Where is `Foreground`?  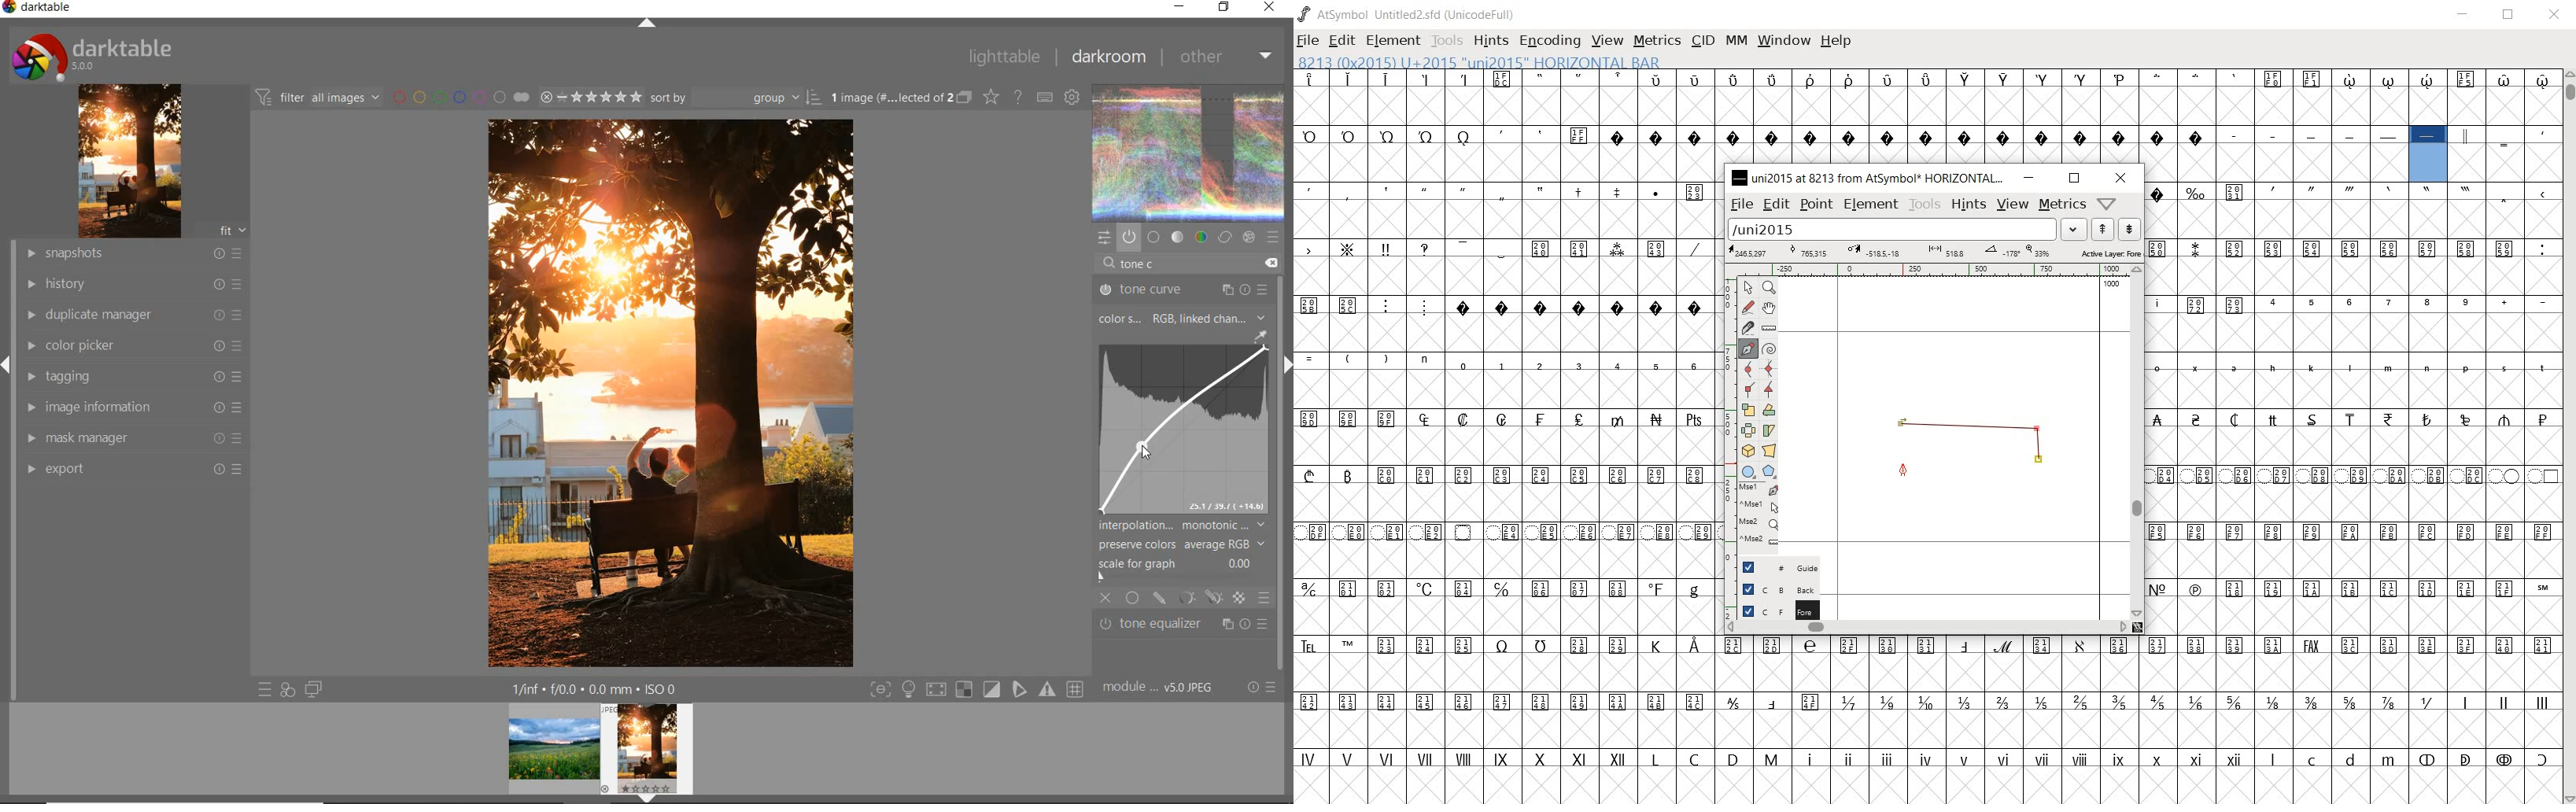
Foreground is located at coordinates (1771, 610).